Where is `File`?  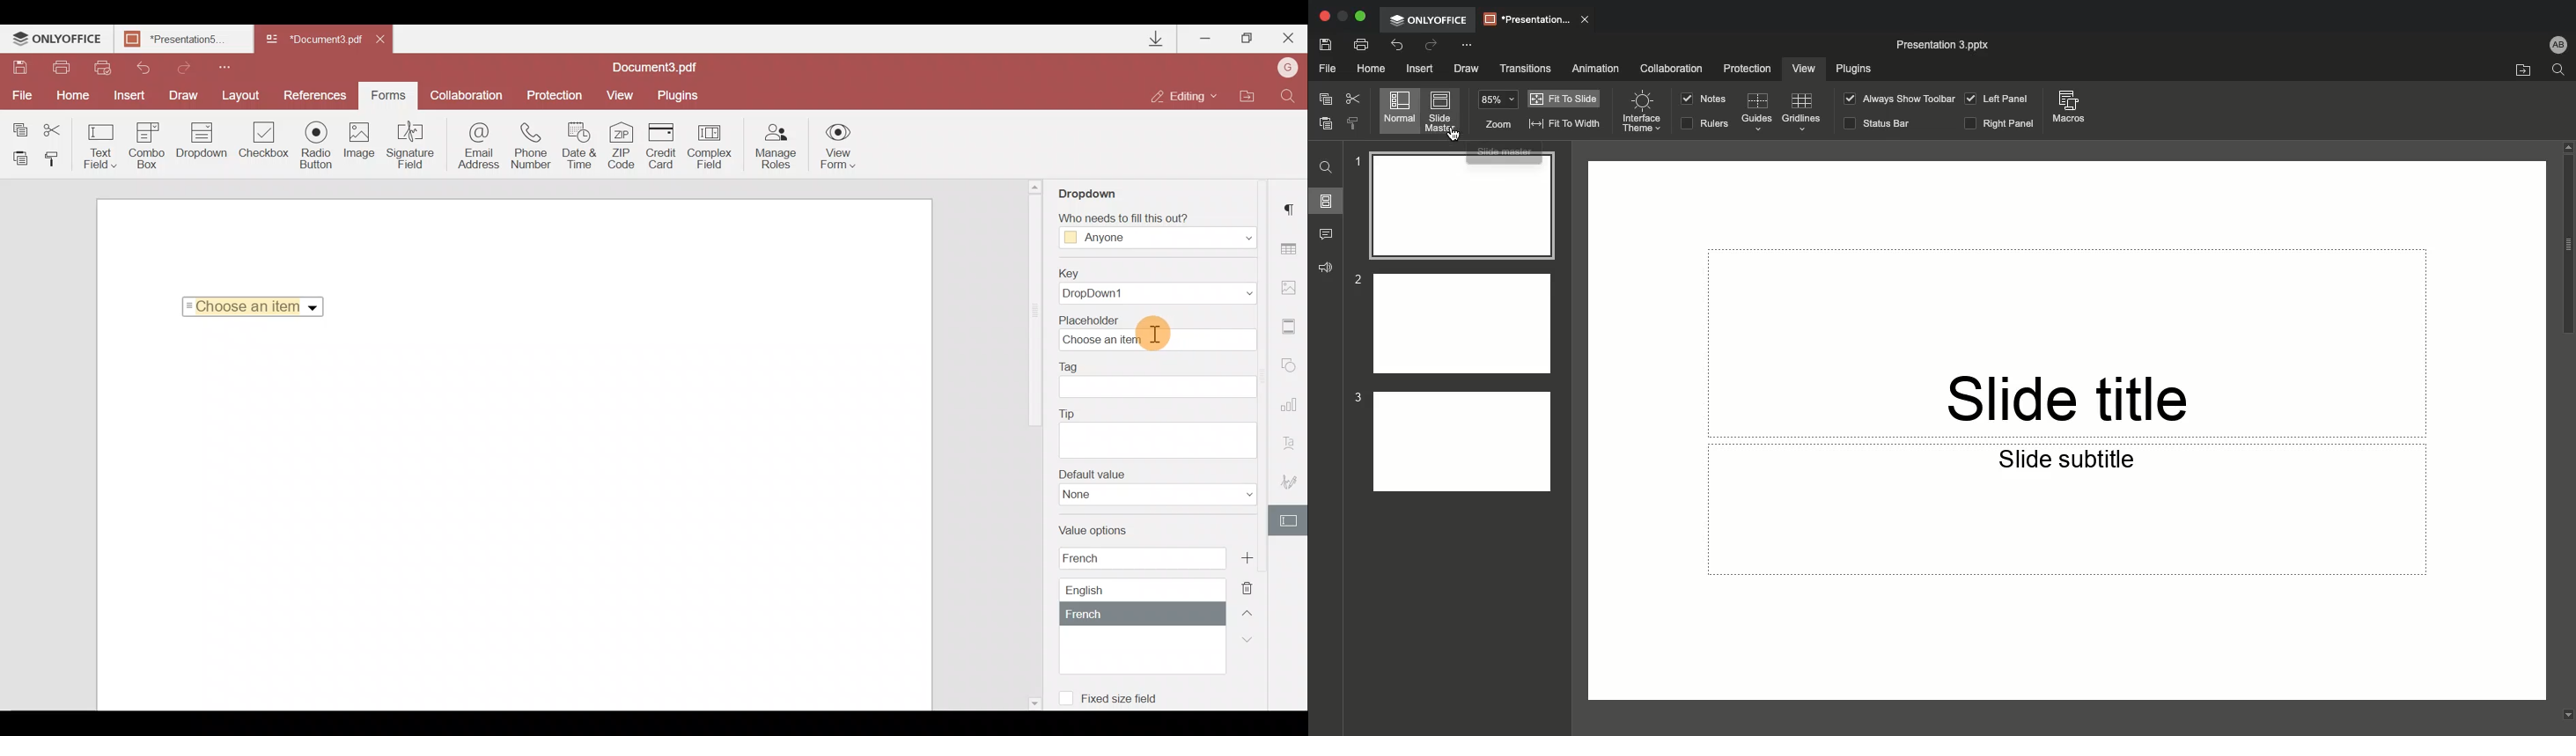 File is located at coordinates (1325, 67).